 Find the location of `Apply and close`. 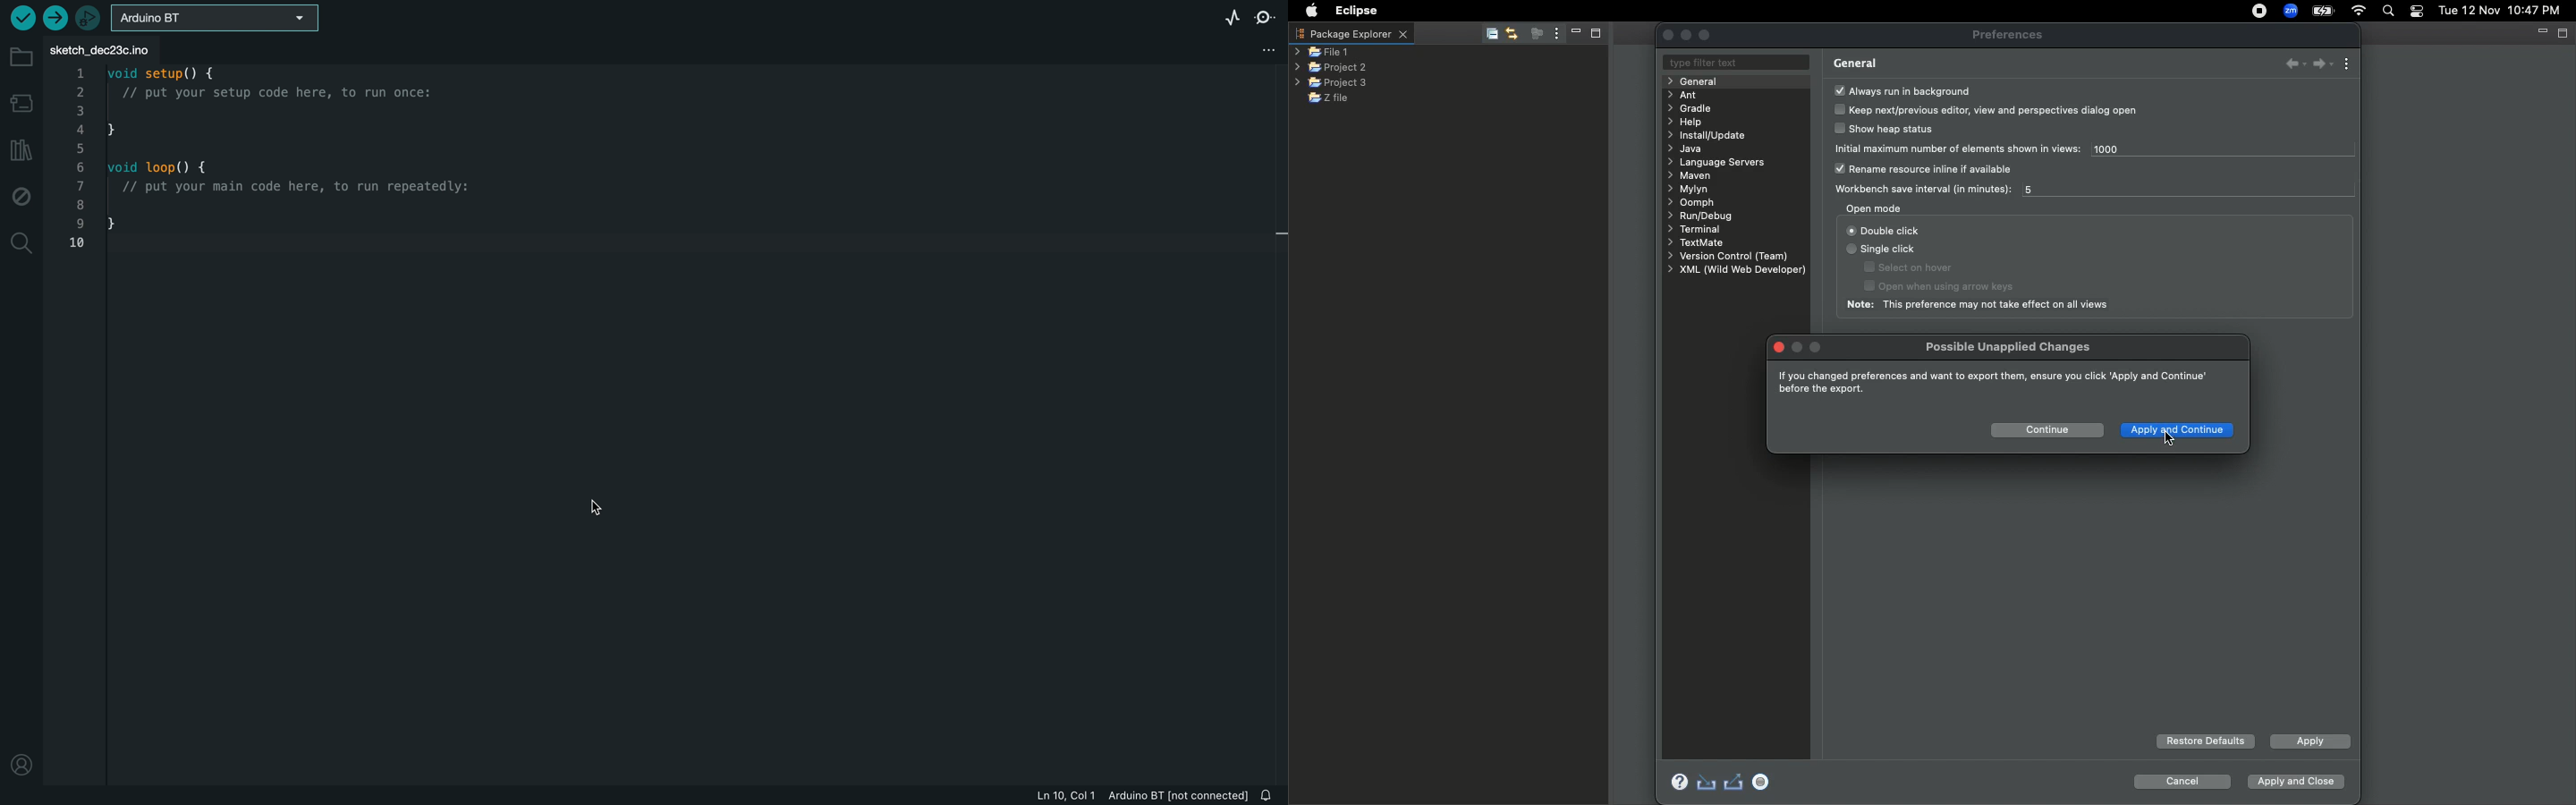

Apply and close is located at coordinates (2296, 779).